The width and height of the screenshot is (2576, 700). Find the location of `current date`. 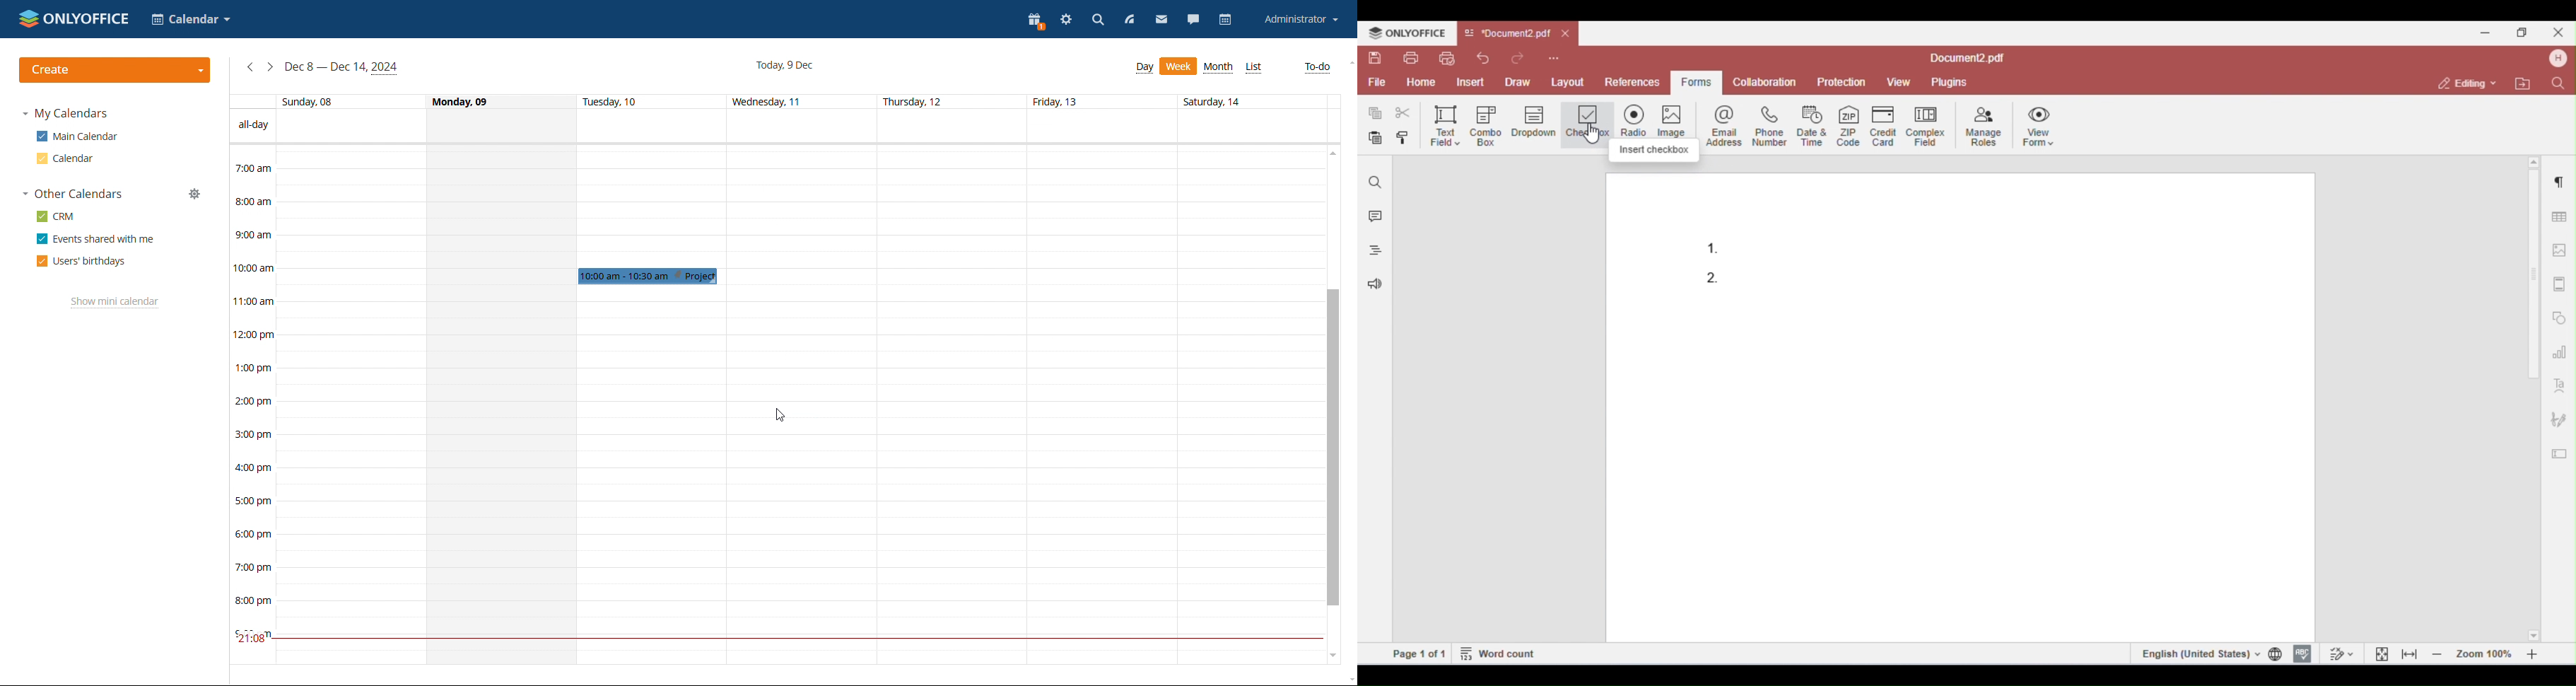

current date is located at coordinates (787, 64).